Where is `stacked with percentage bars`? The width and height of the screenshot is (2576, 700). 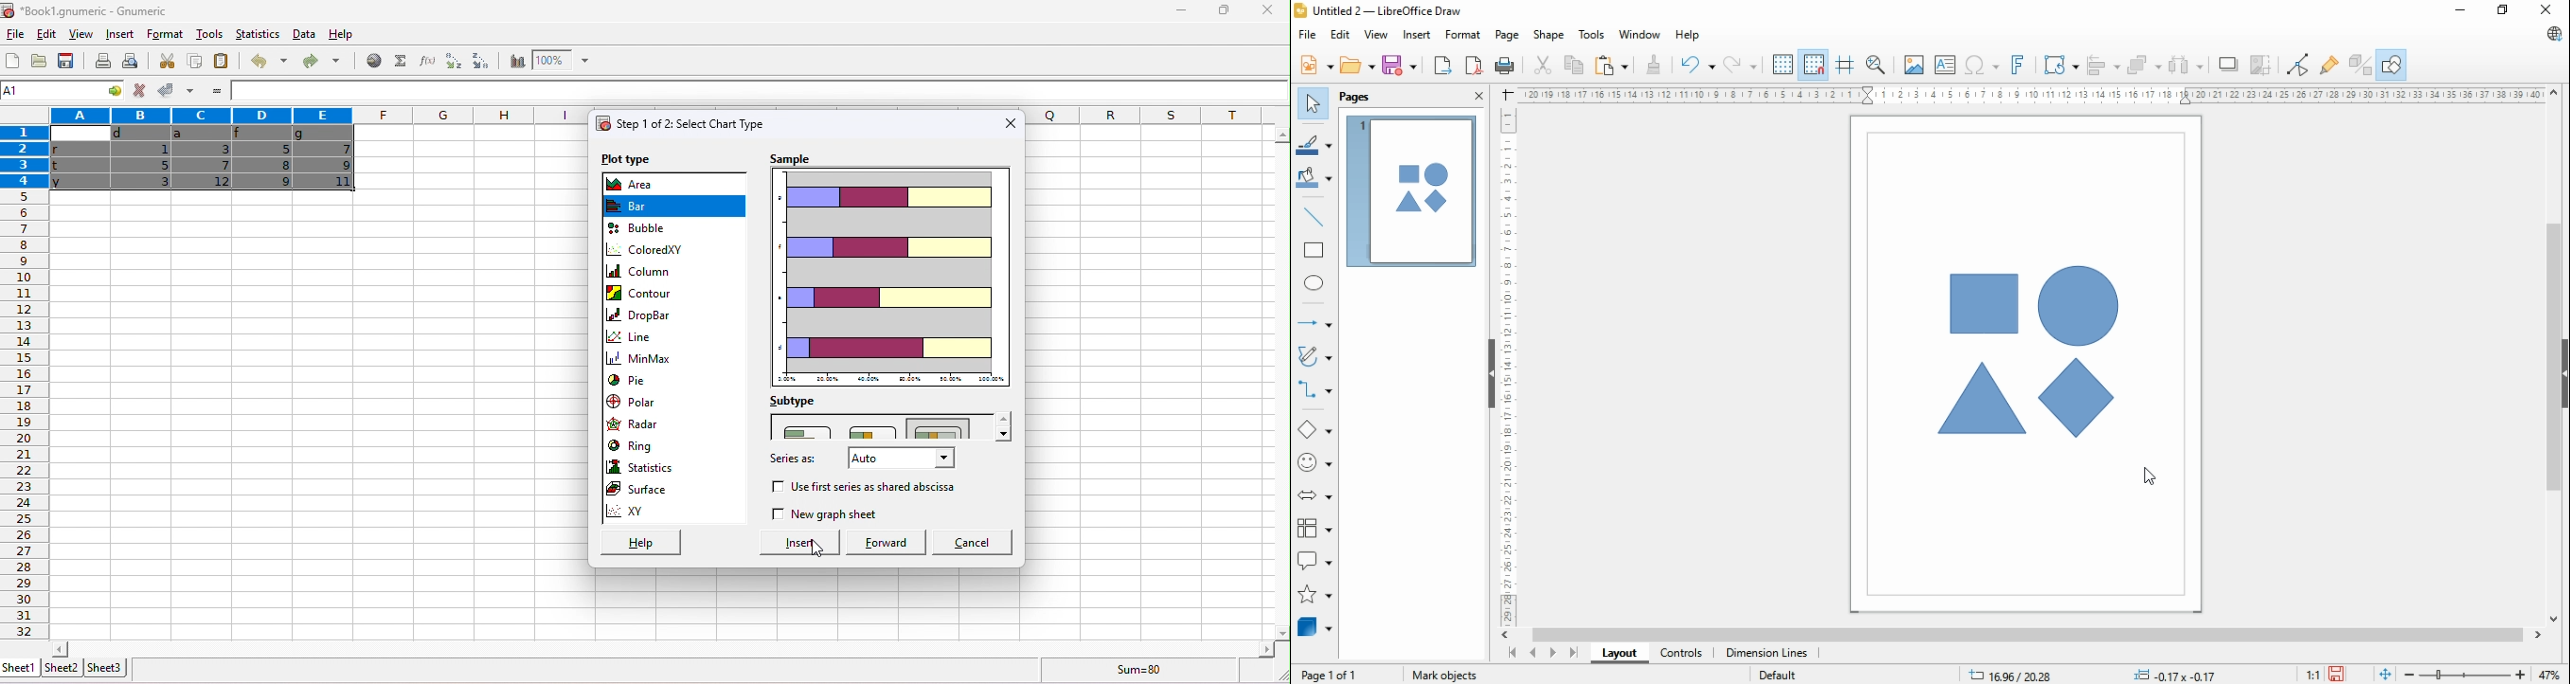 stacked with percentage bars is located at coordinates (943, 428).